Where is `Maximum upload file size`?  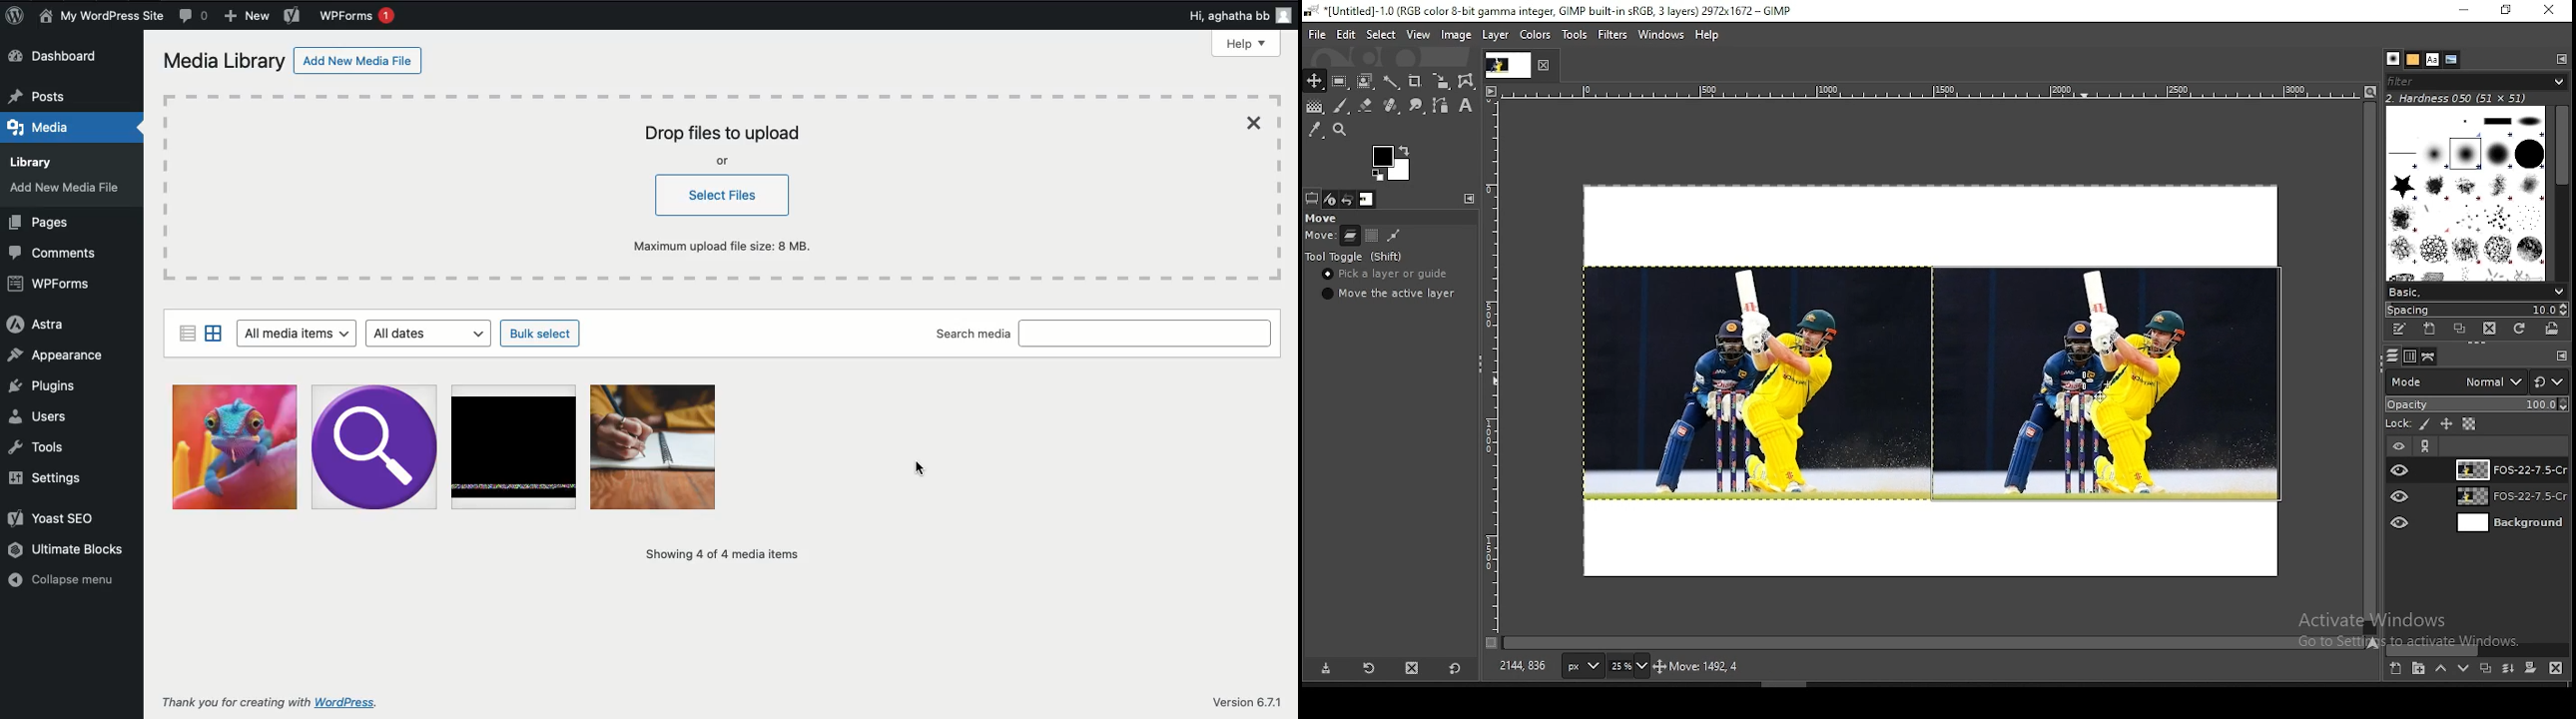 Maximum upload file size is located at coordinates (730, 245).